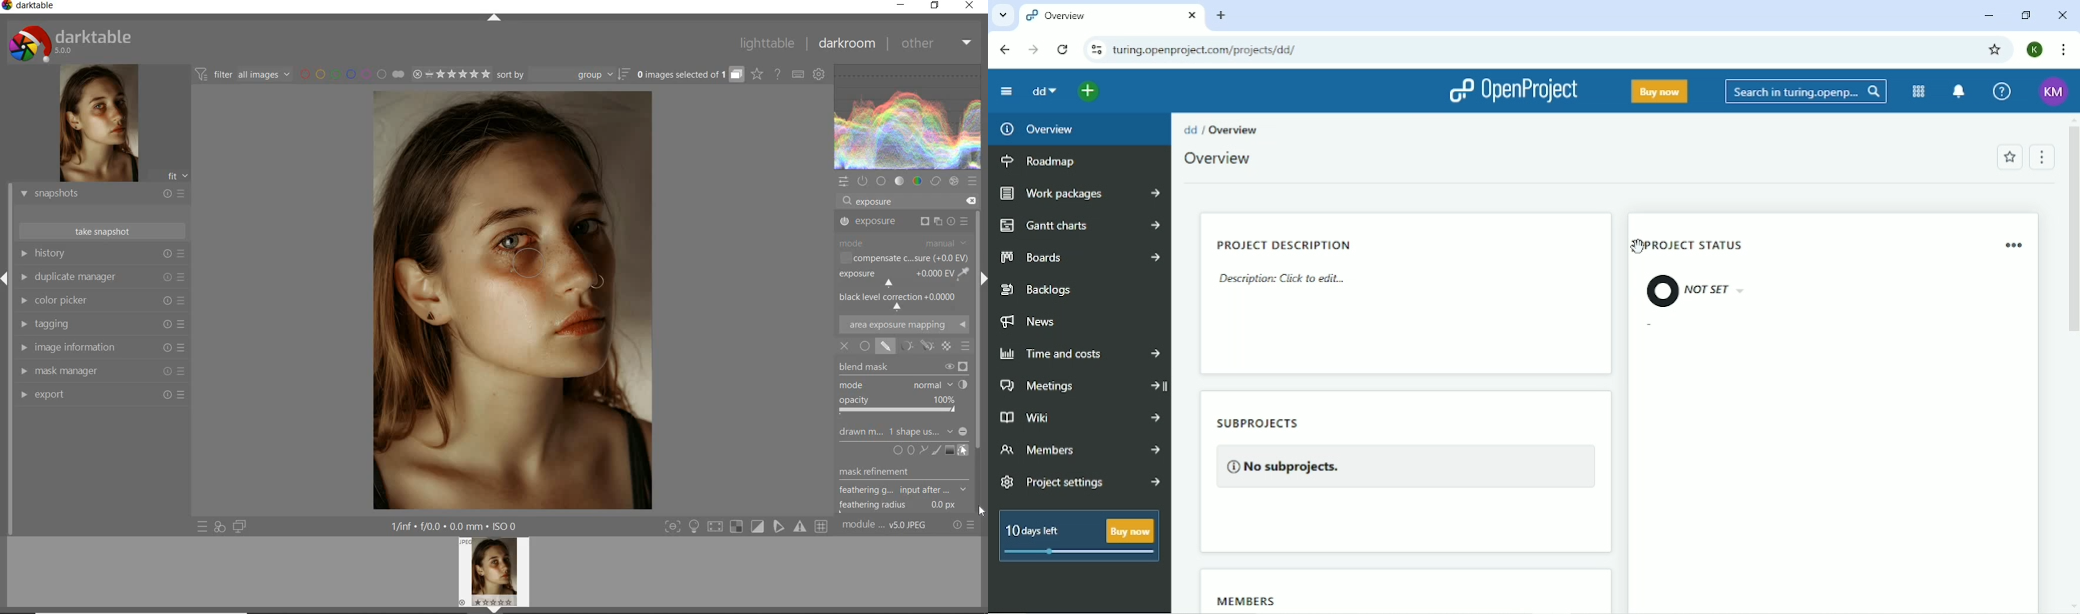 Image resolution: width=2100 pixels, height=616 pixels. Describe the element at coordinates (902, 505) in the screenshot. I see `FEATHERING RADIUS` at that location.